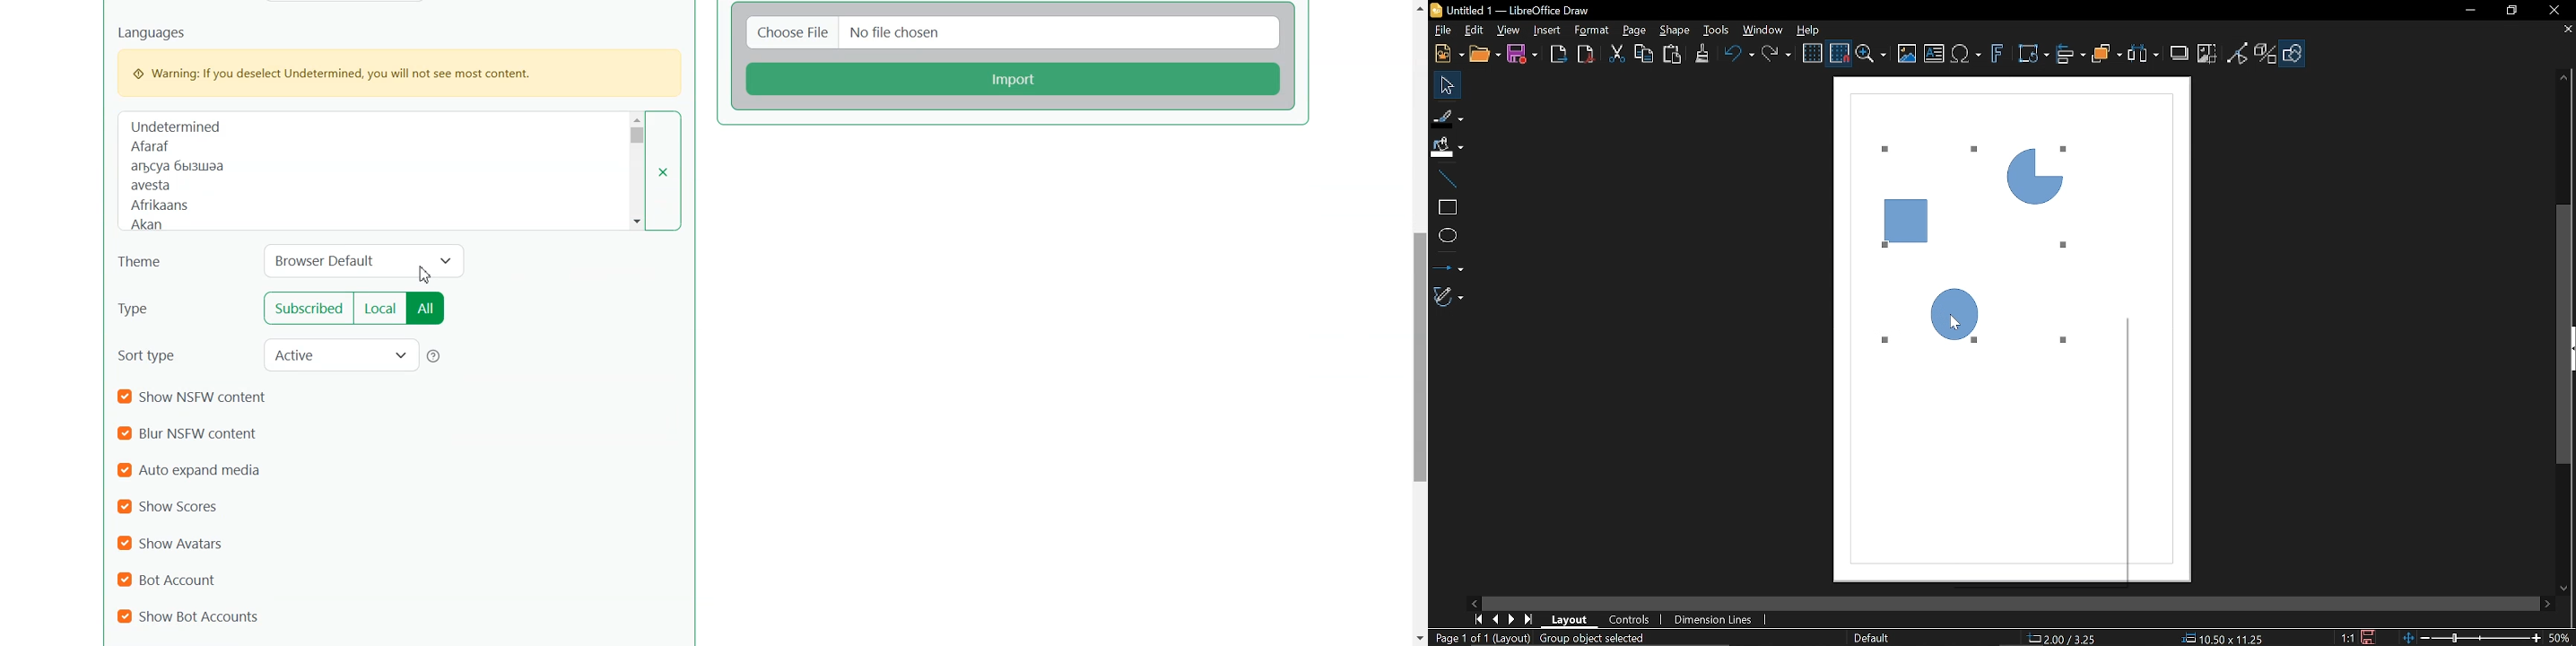  Describe the element at coordinates (2567, 30) in the screenshot. I see `Close tab` at that location.